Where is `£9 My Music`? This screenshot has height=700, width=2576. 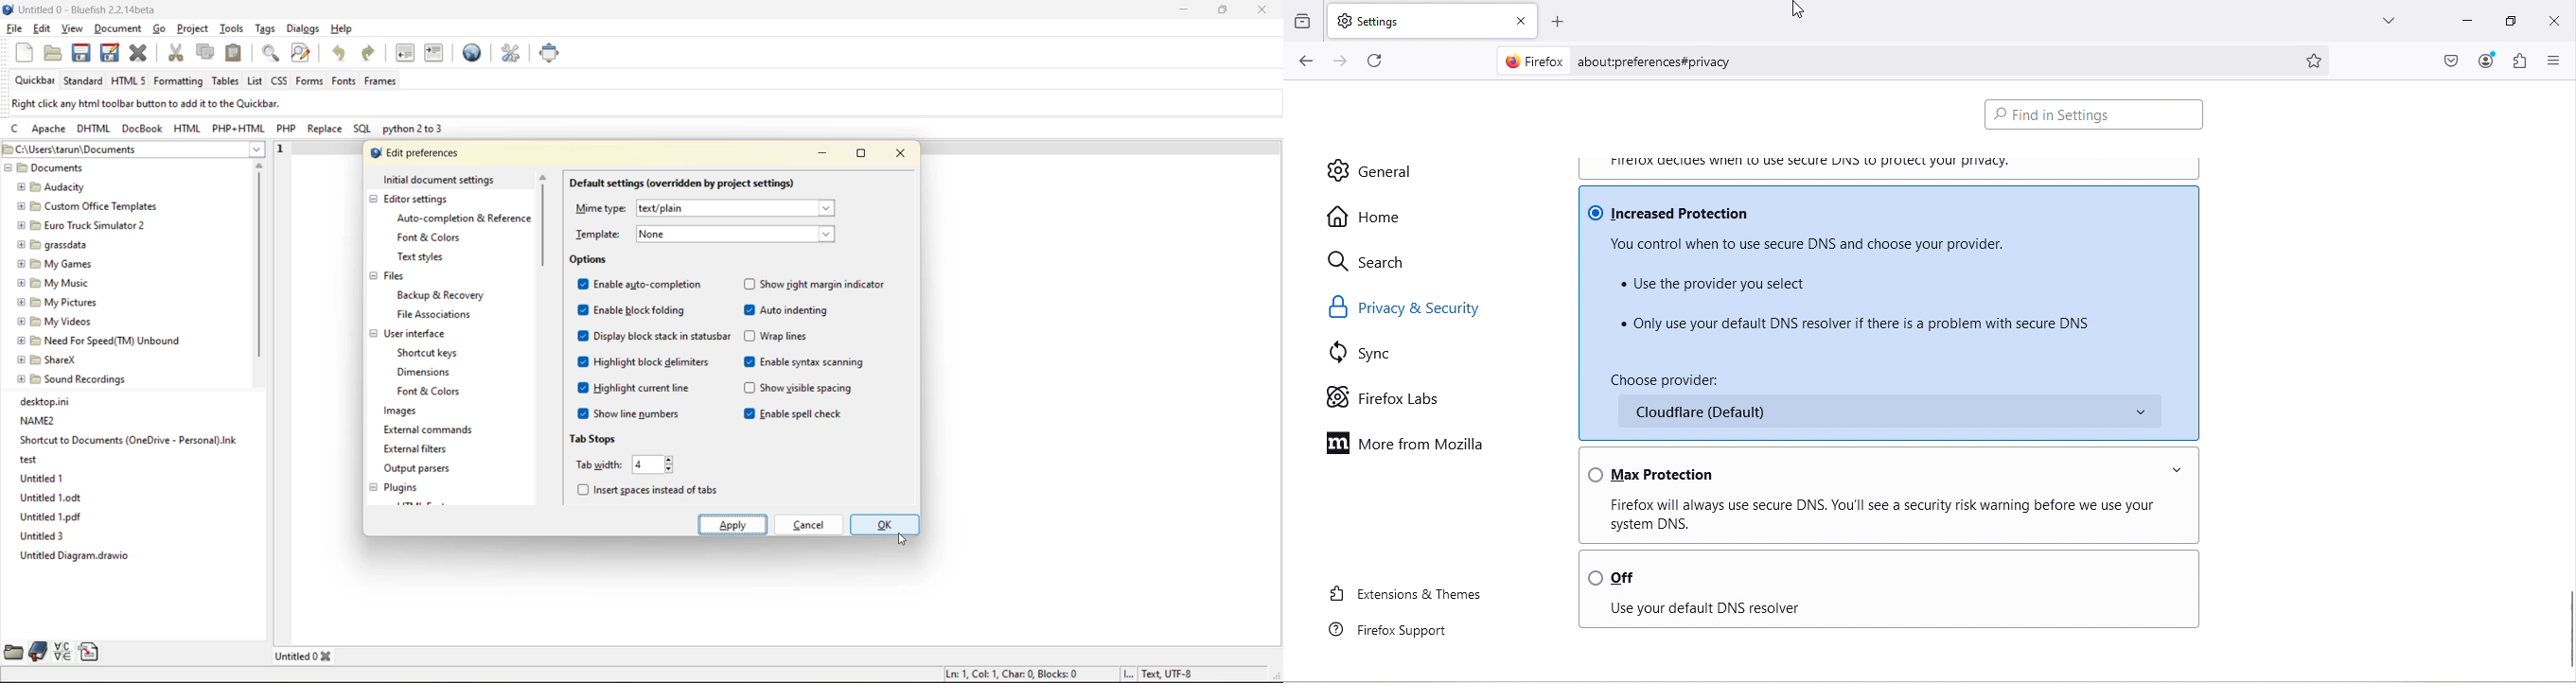
£9 My Music is located at coordinates (53, 283).